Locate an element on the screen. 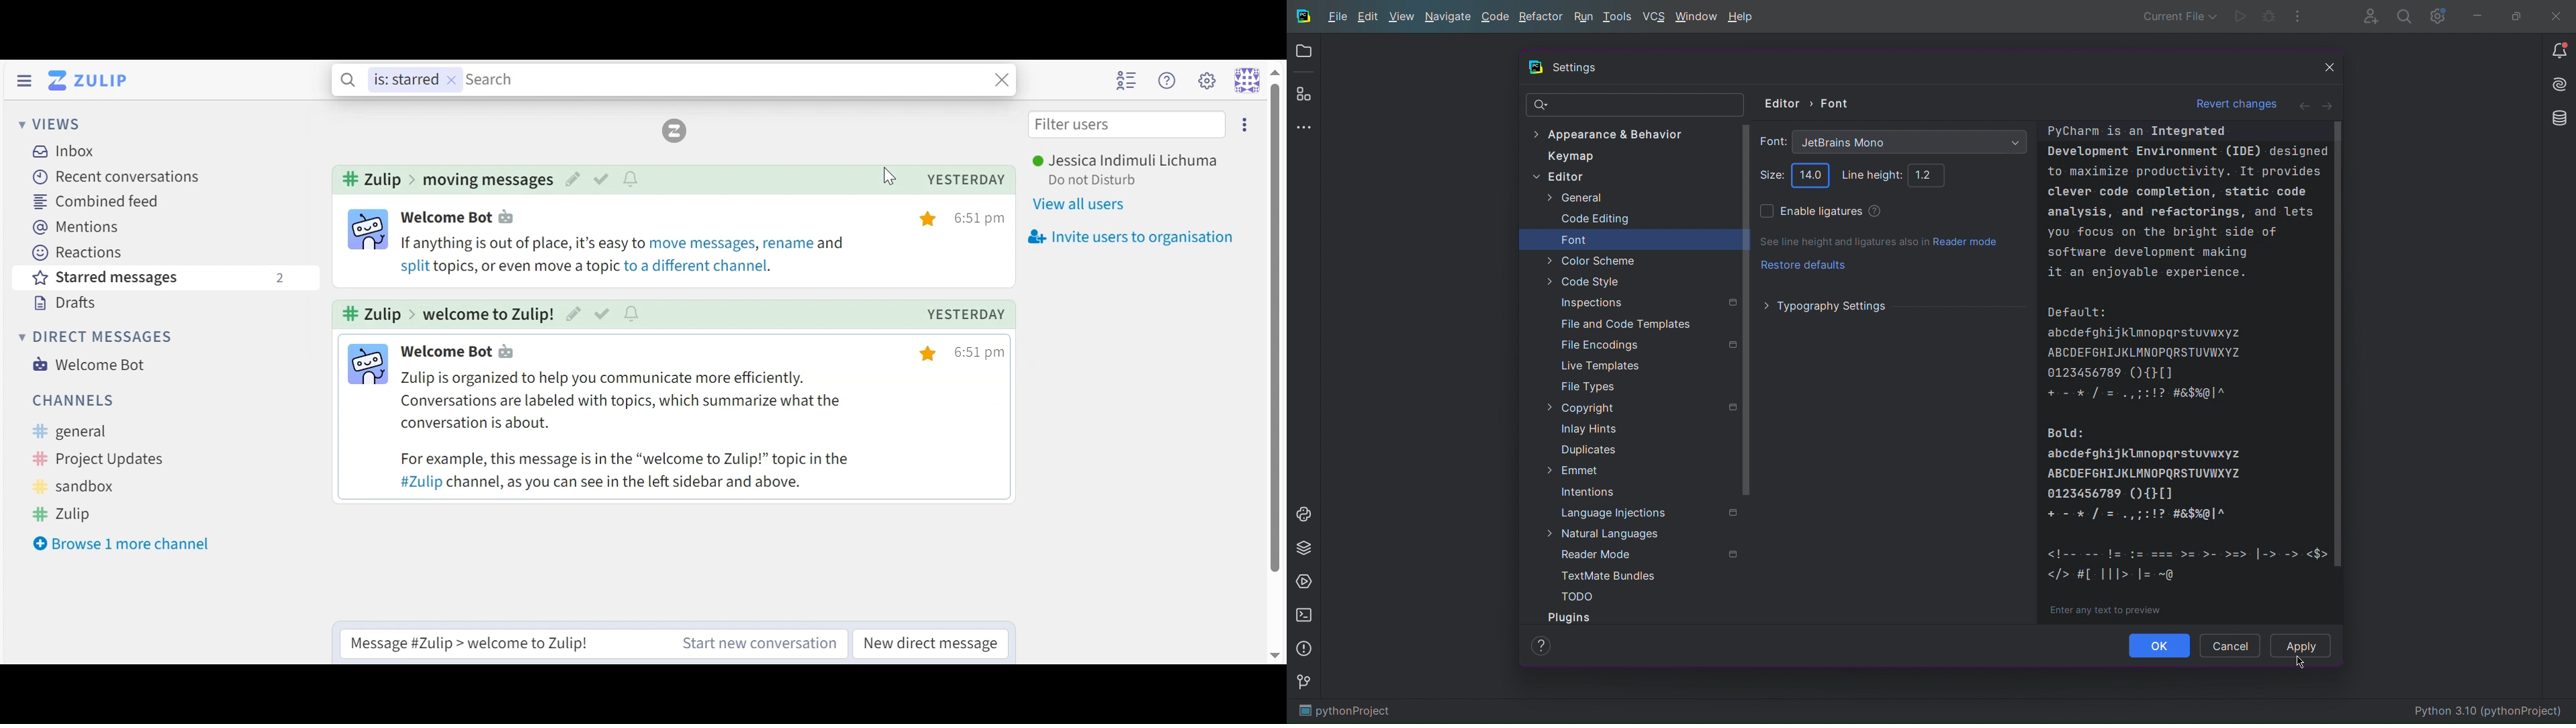  channel is located at coordinates (446, 179).